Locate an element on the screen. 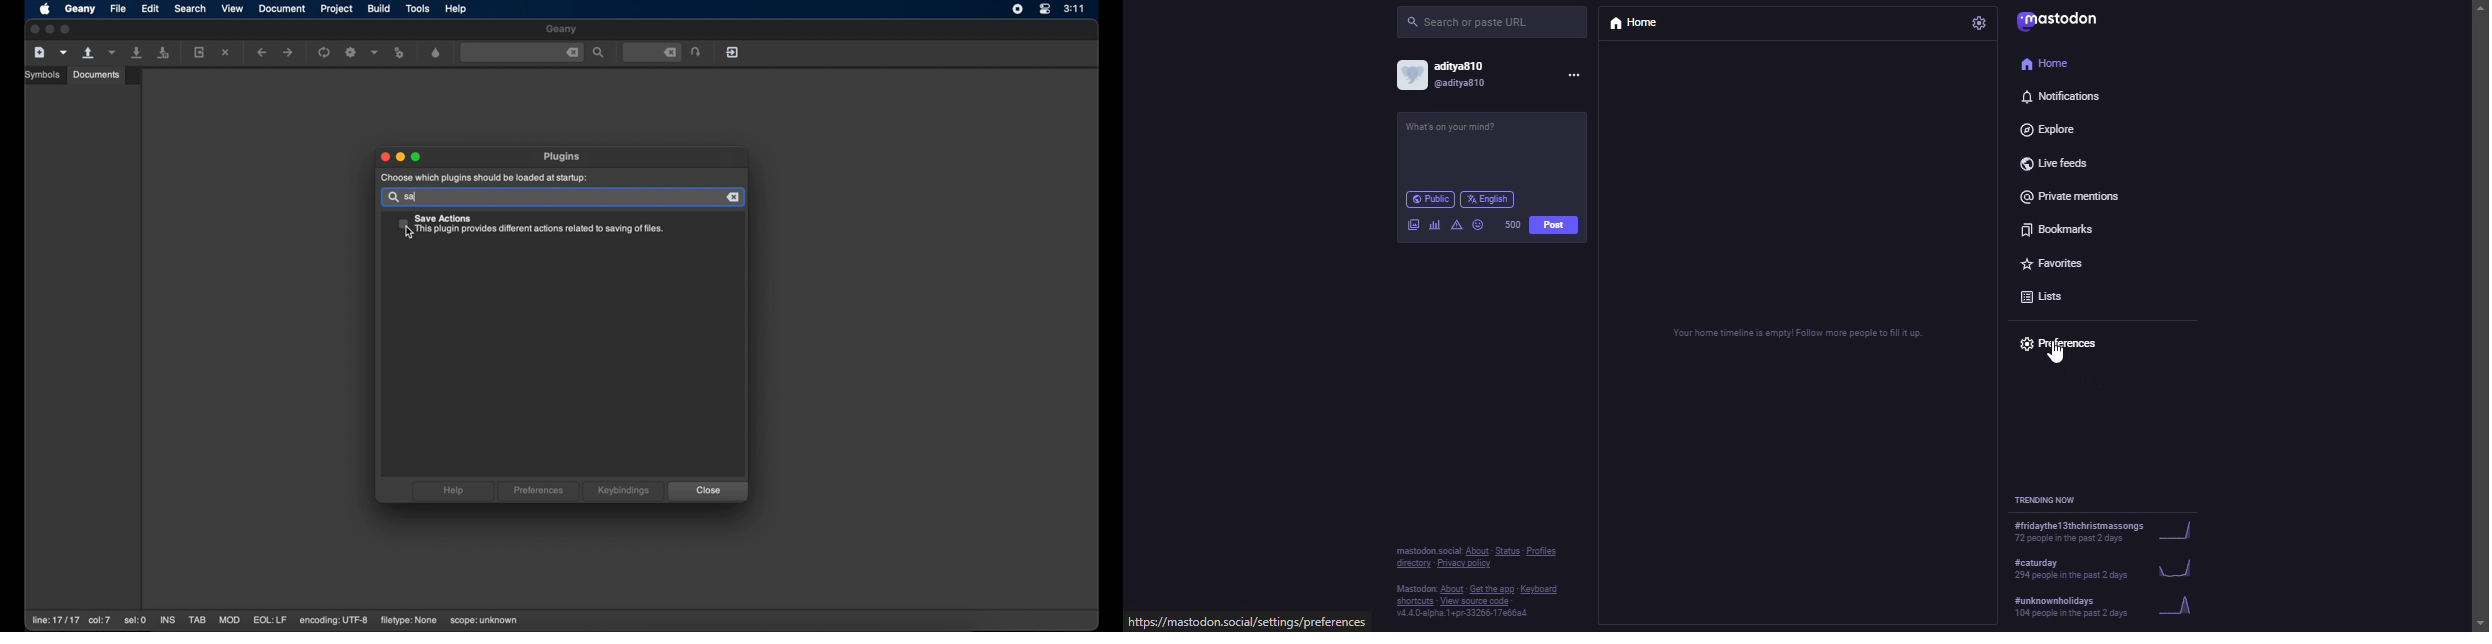  website is located at coordinates (1250, 623).